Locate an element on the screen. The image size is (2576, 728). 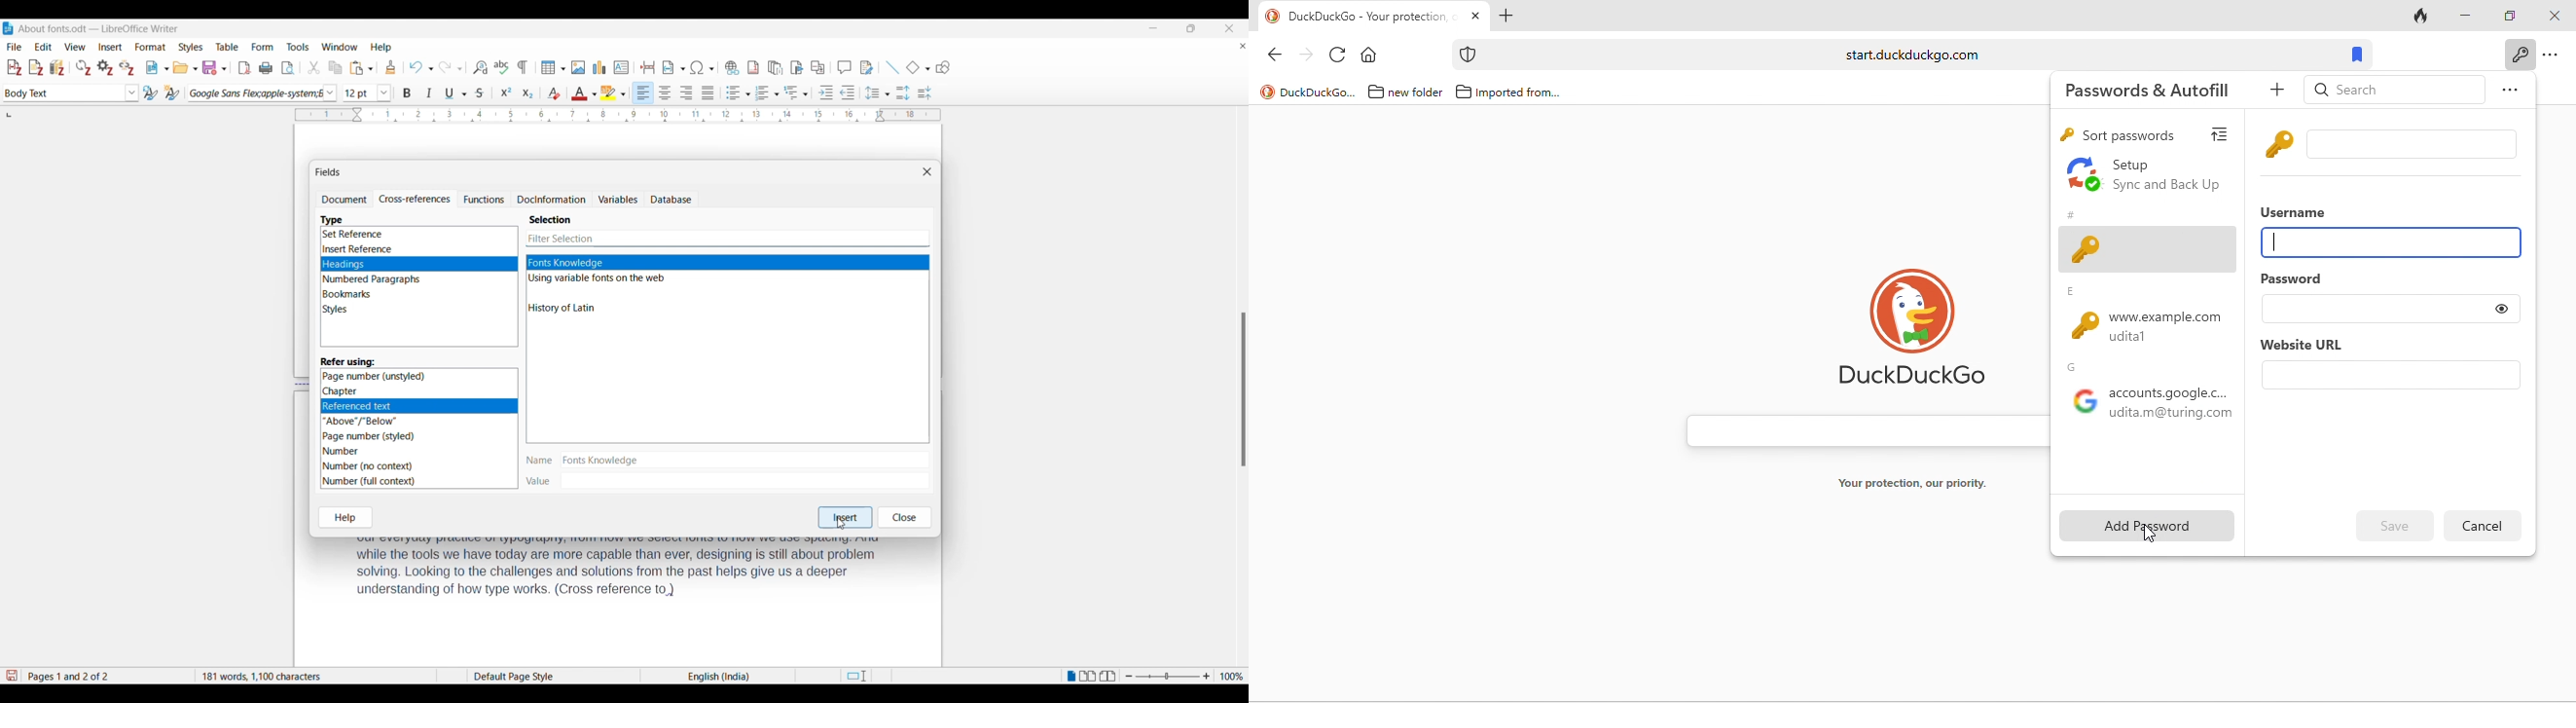
Cross-references, current selection is located at coordinates (414, 199).